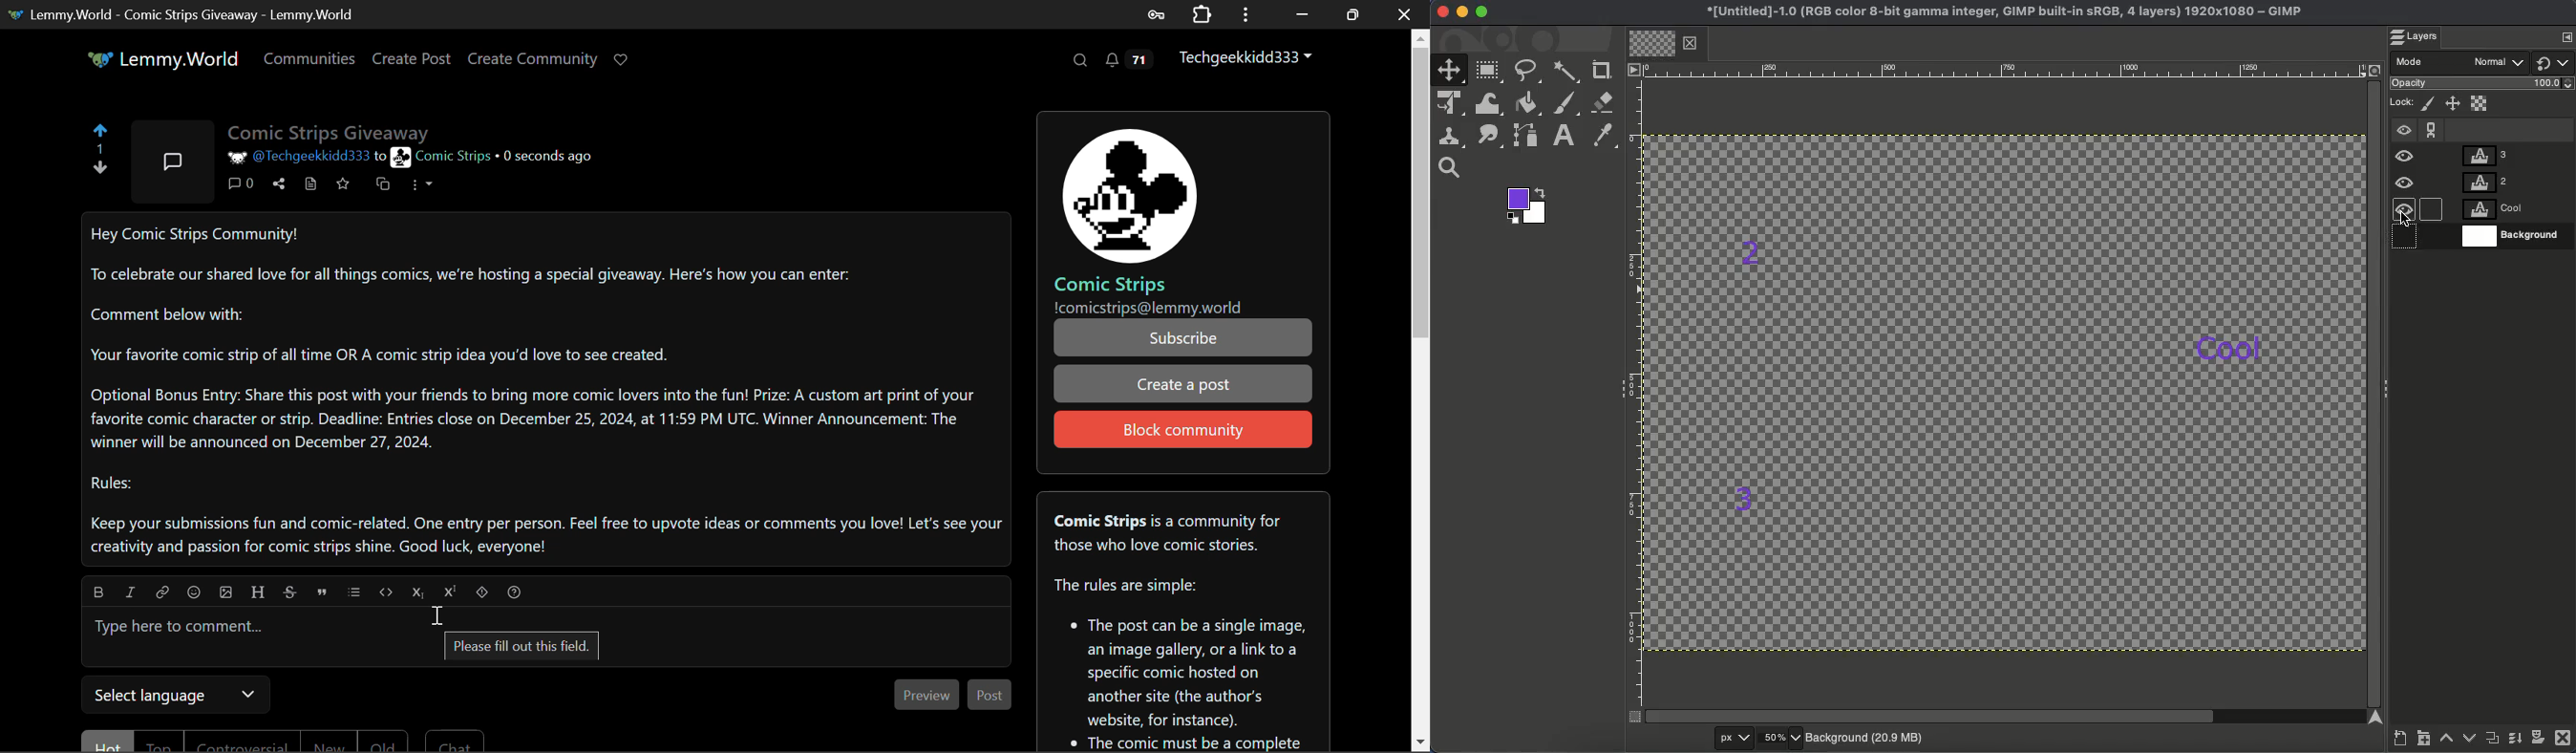 The image size is (2576, 756). I want to click on Community PFP, so click(1133, 197).